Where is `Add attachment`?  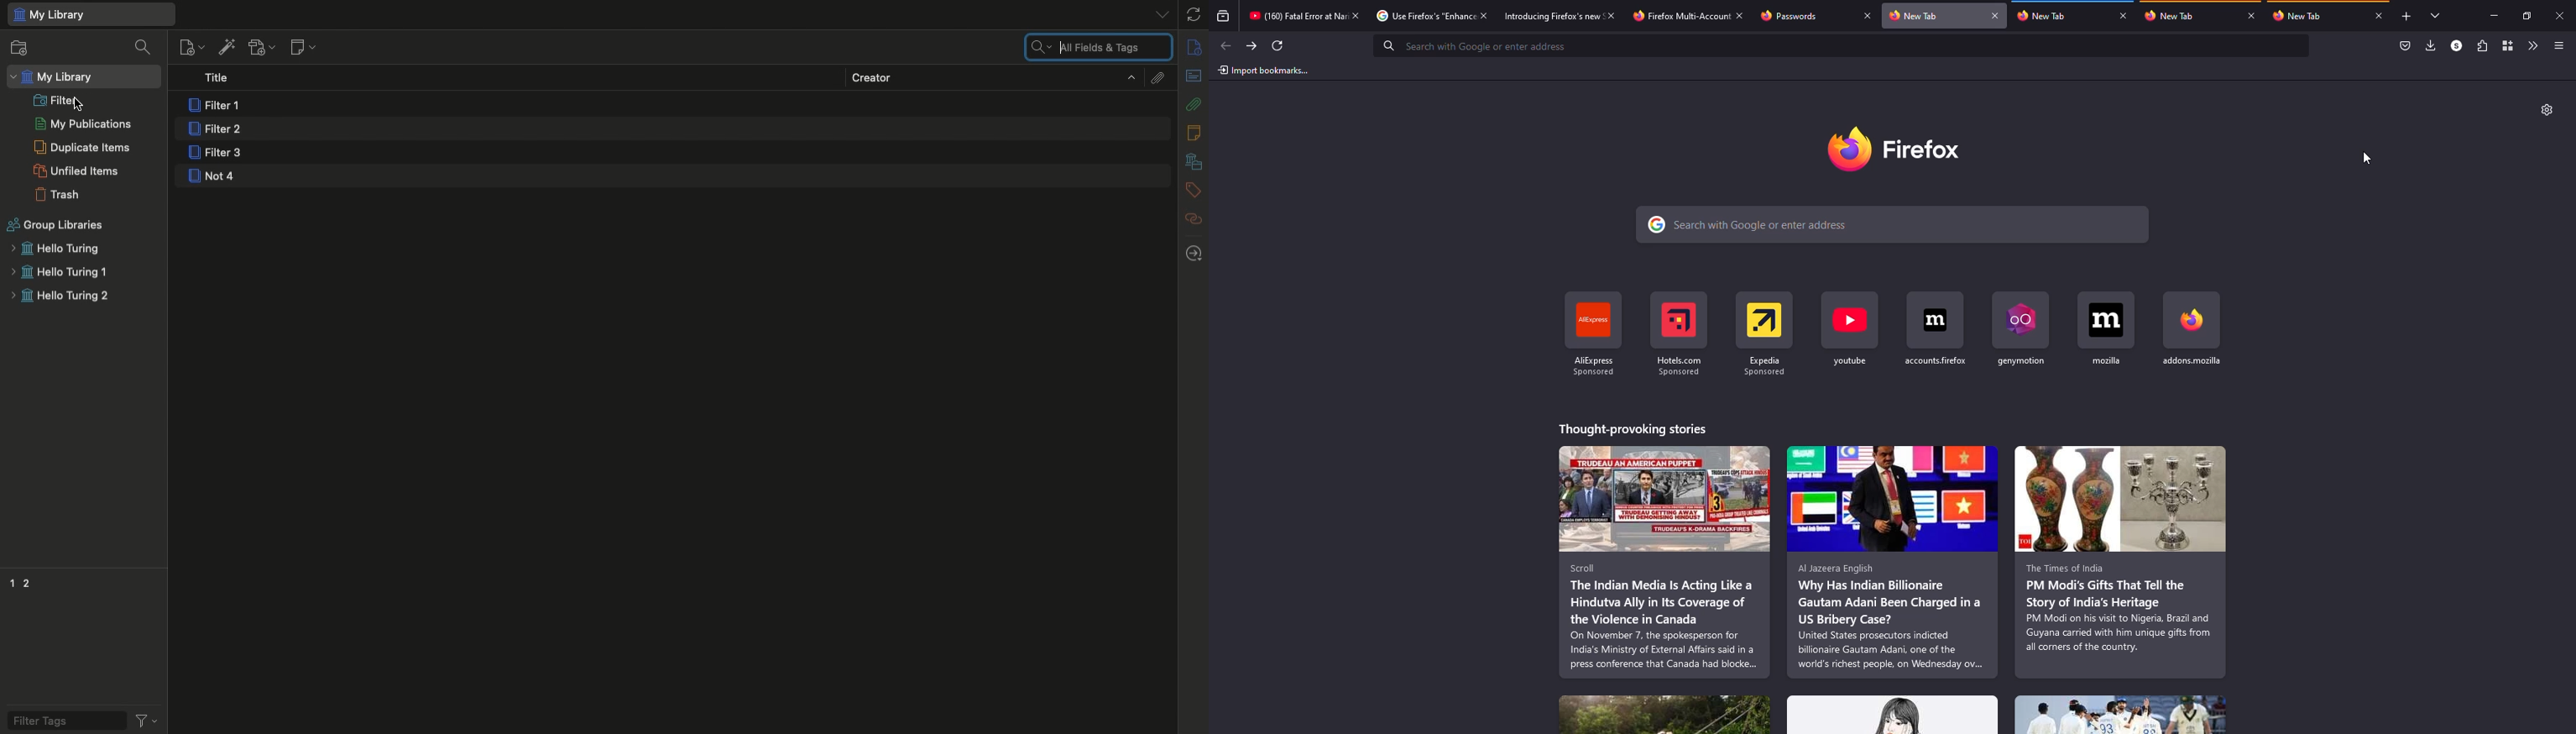 Add attachment is located at coordinates (260, 49).